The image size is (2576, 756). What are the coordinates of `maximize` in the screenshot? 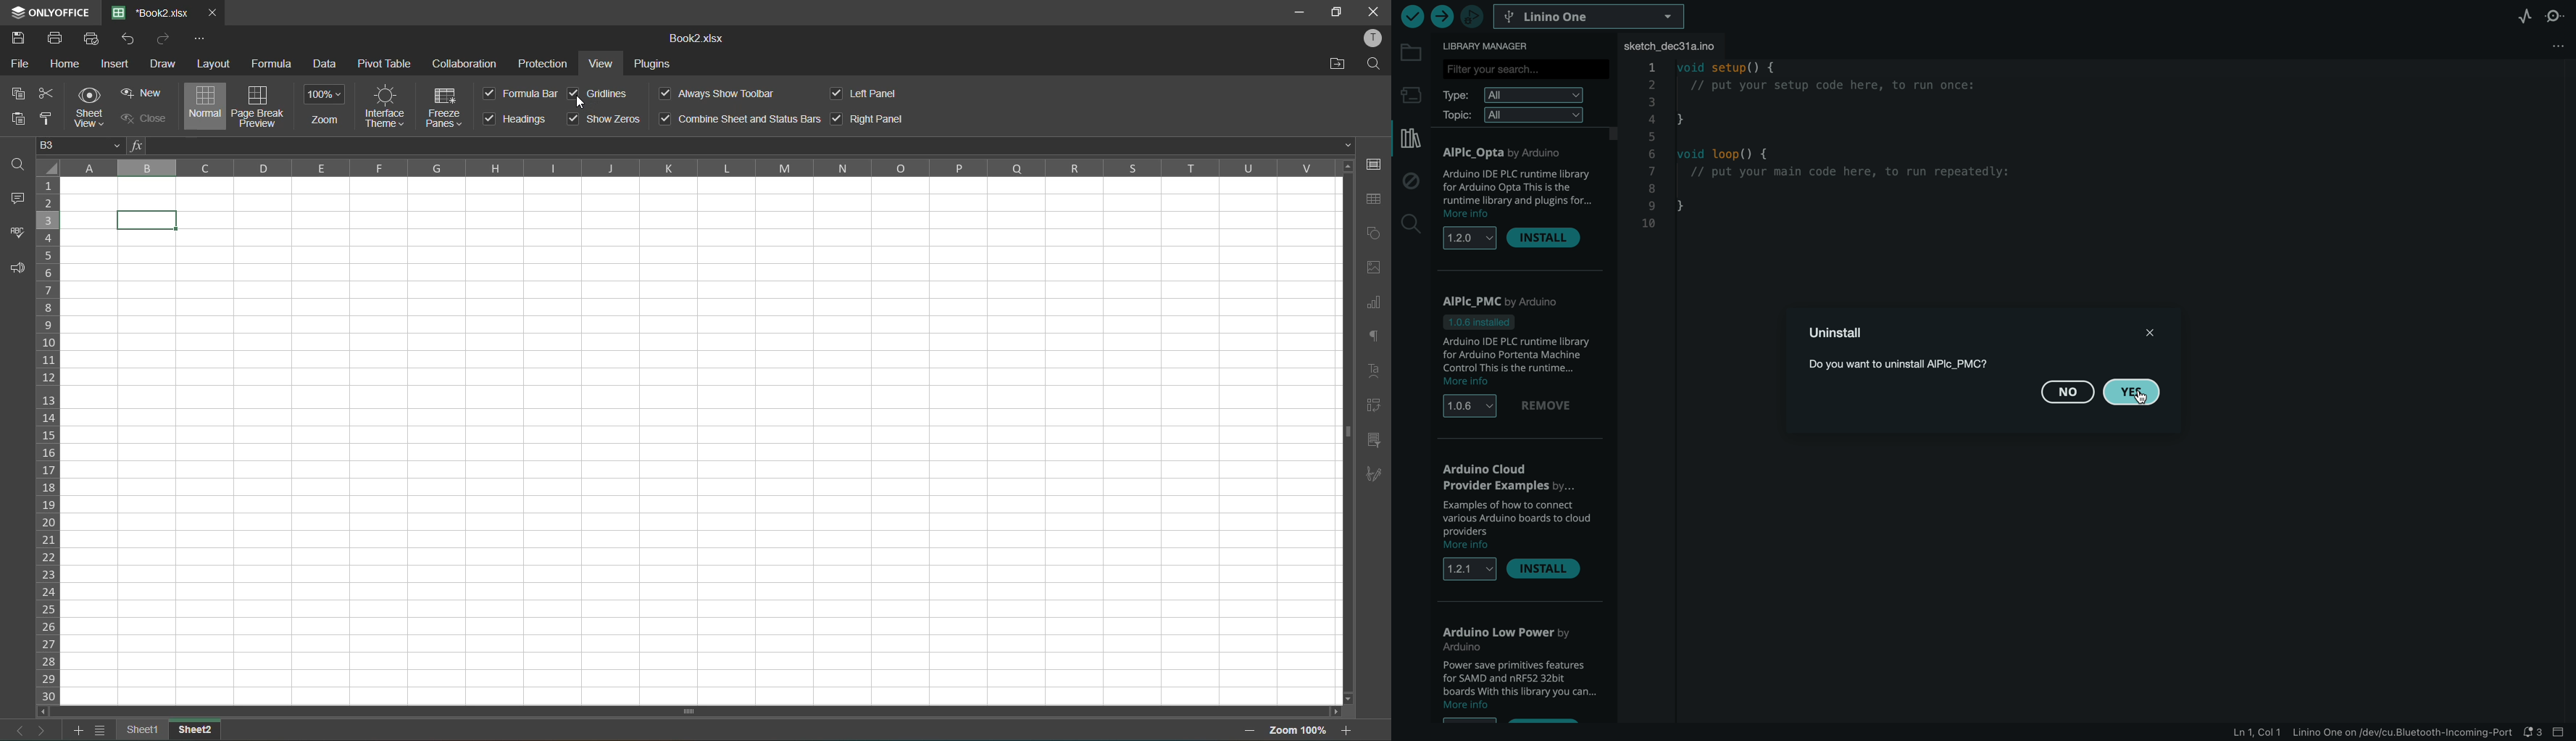 It's located at (1339, 13).